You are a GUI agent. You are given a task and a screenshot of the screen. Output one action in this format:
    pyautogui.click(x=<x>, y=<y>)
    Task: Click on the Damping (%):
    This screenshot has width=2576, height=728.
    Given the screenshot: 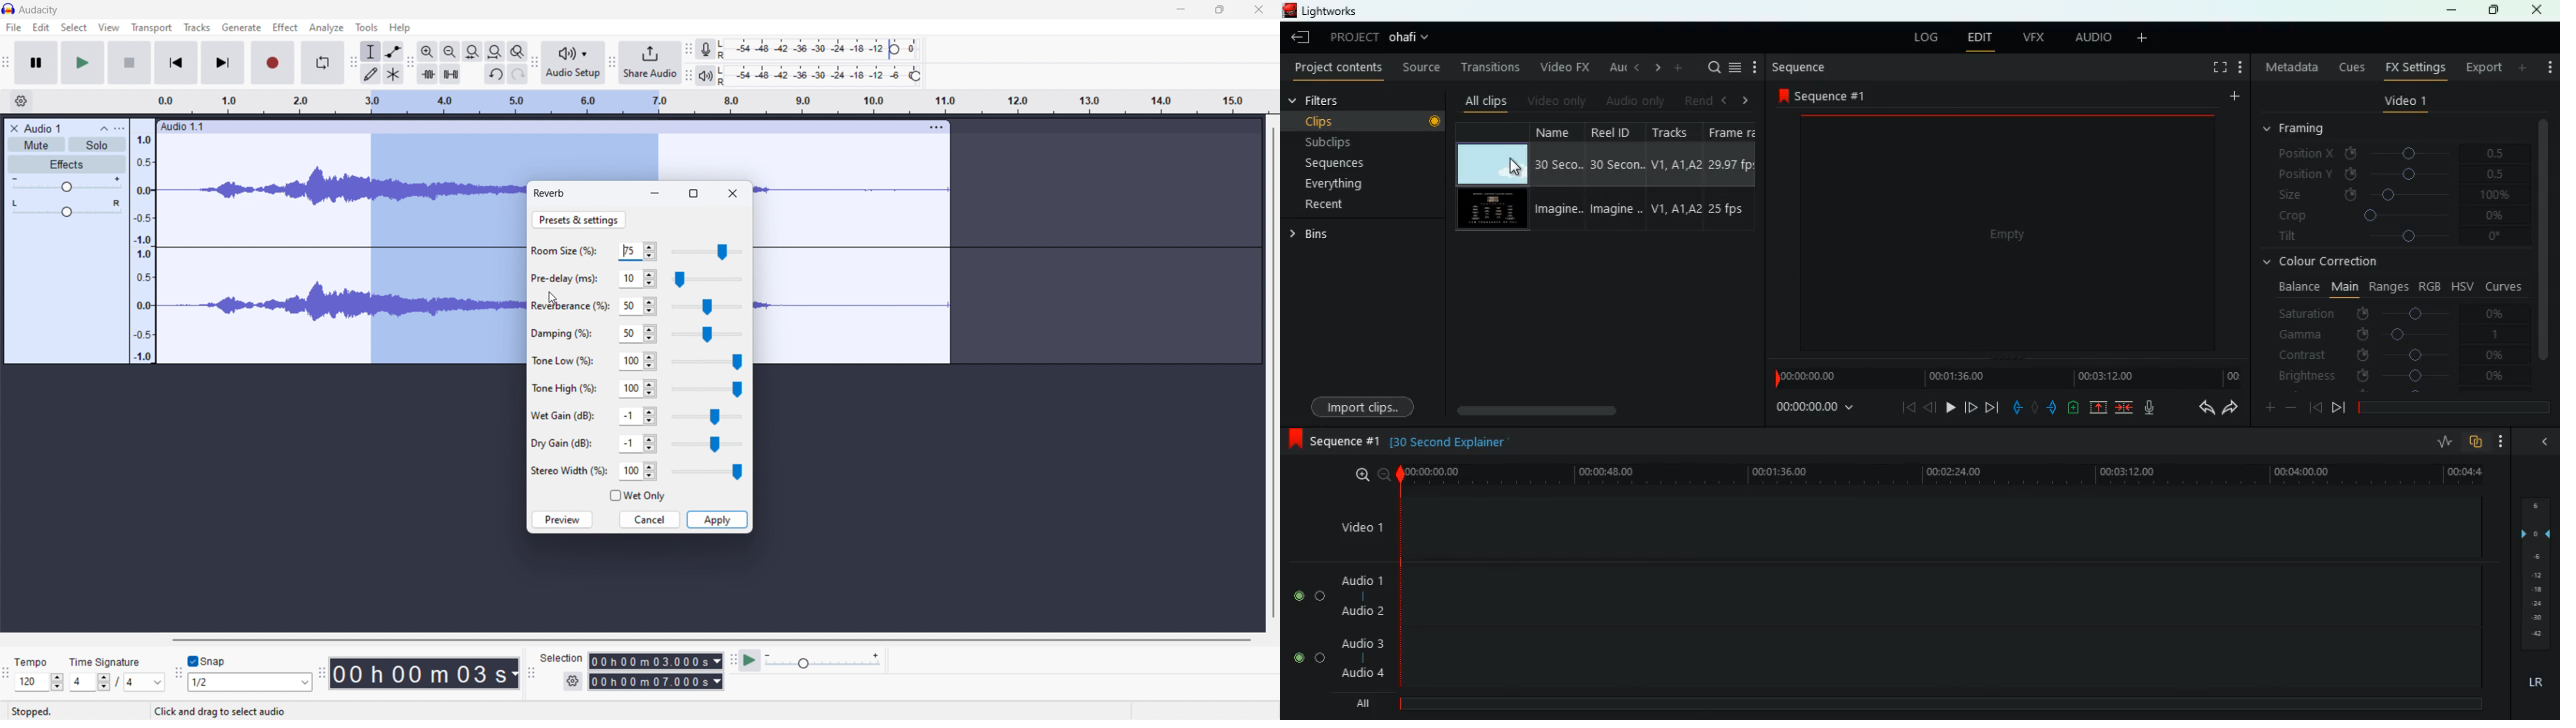 What is the action you would take?
    pyautogui.click(x=566, y=333)
    